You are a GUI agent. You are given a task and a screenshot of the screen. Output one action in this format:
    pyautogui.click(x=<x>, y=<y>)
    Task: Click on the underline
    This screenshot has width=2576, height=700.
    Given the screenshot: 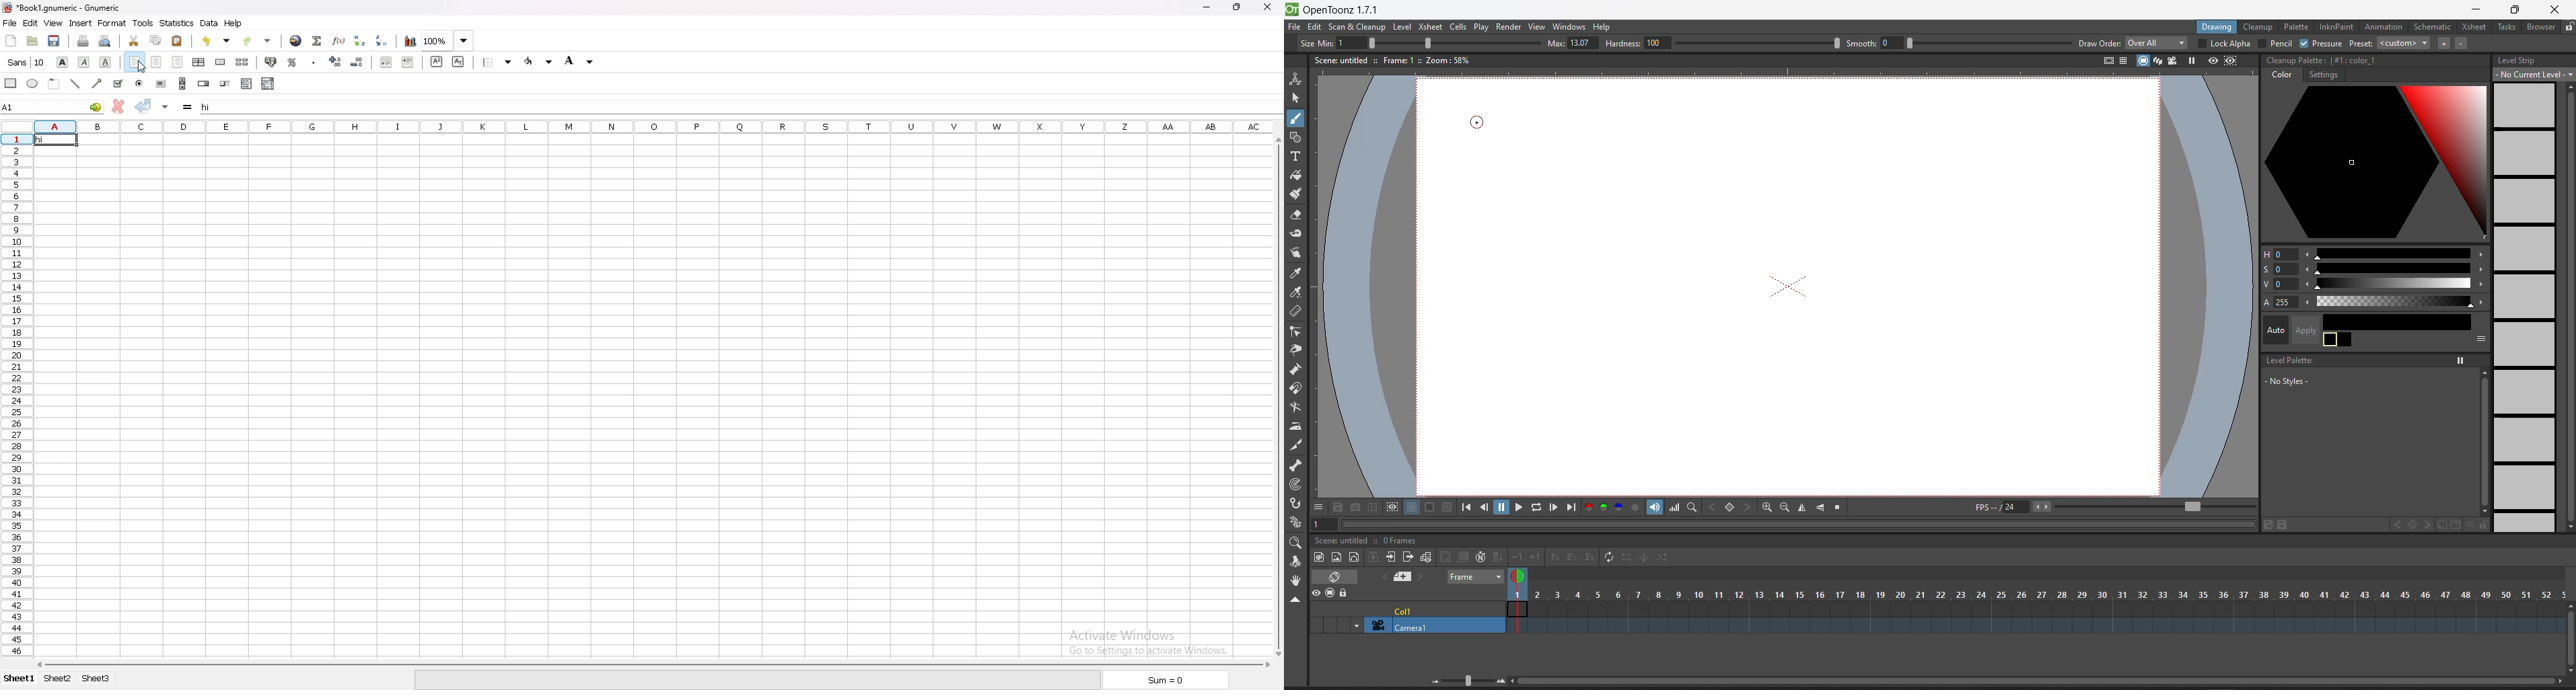 What is the action you would take?
    pyautogui.click(x=106, y=62)
    